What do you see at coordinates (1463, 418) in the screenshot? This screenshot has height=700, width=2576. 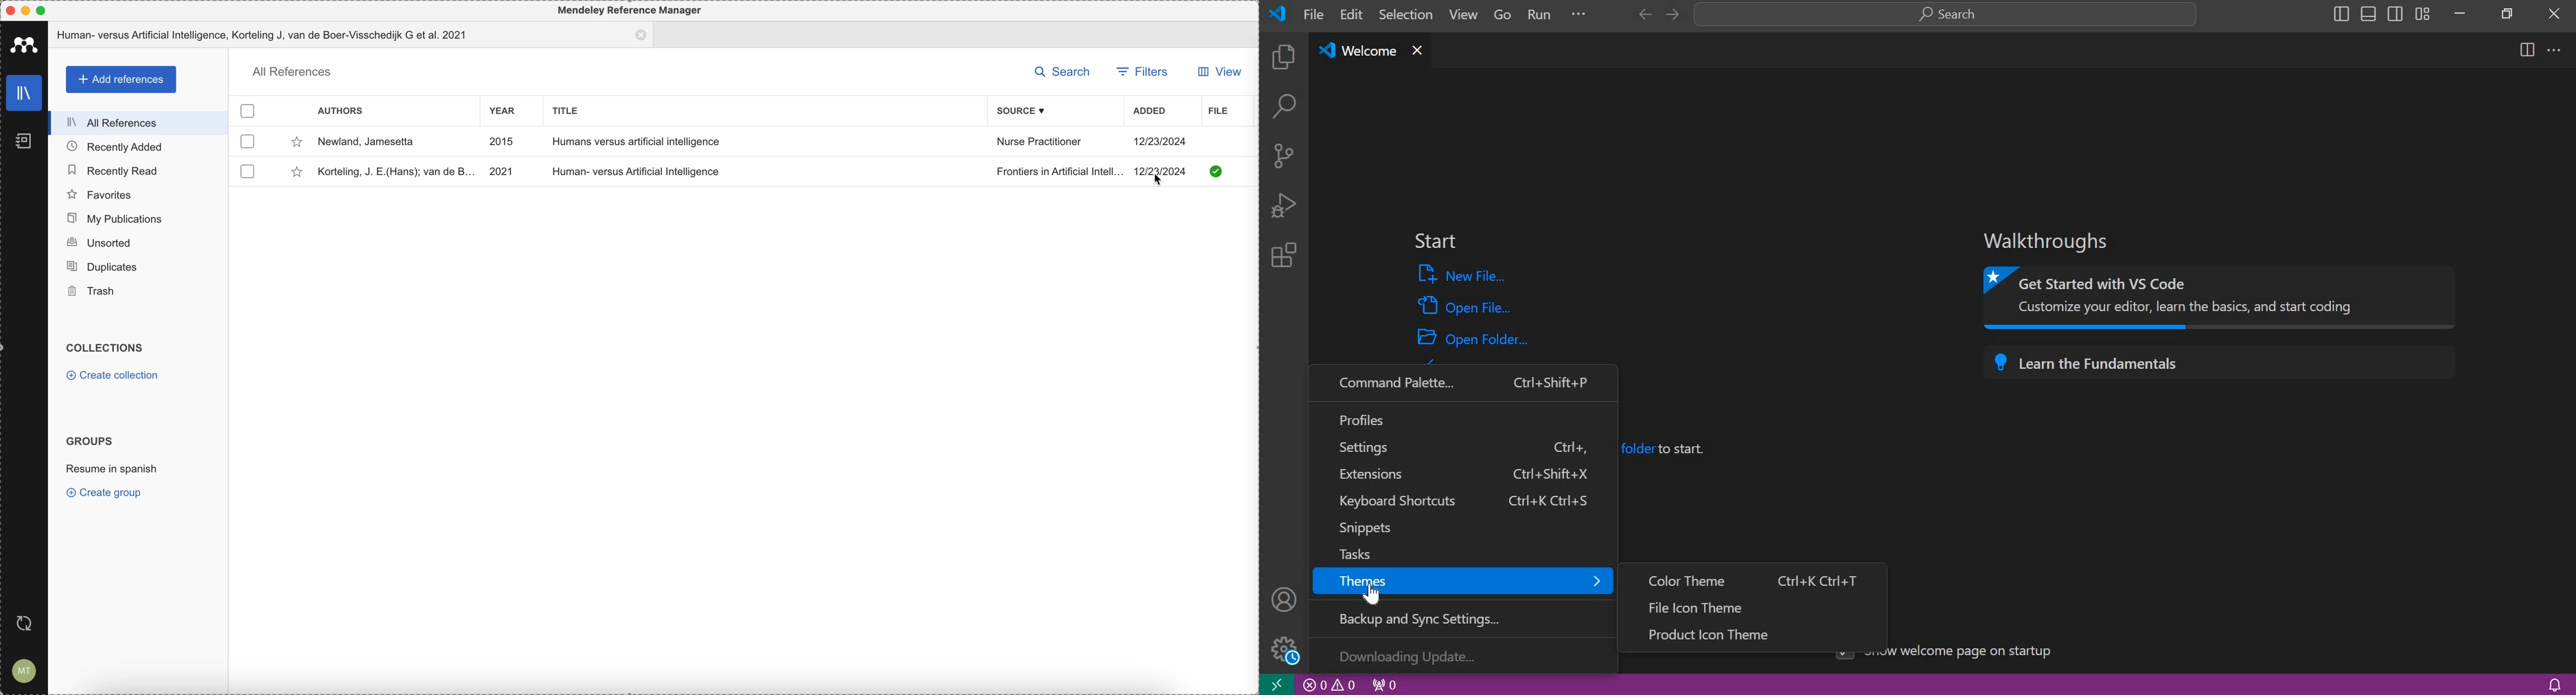 I see `profiles` at bounding box center [1463, 418].